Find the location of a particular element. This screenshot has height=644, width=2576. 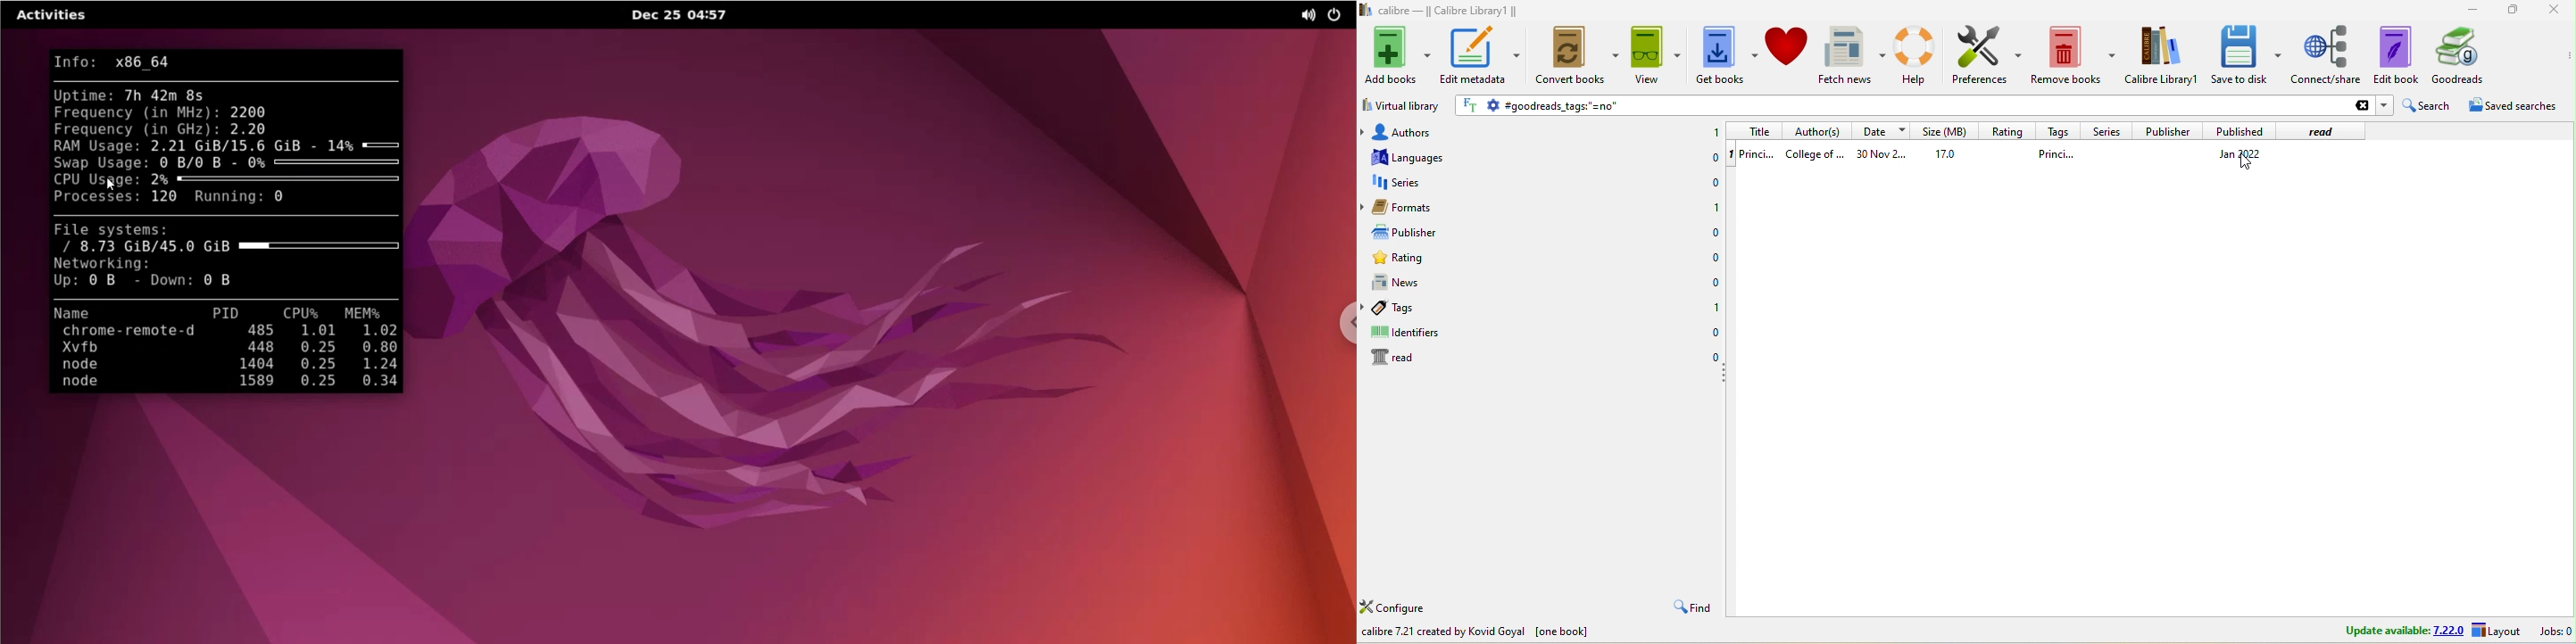

published is located at coordinates (2239, 130).